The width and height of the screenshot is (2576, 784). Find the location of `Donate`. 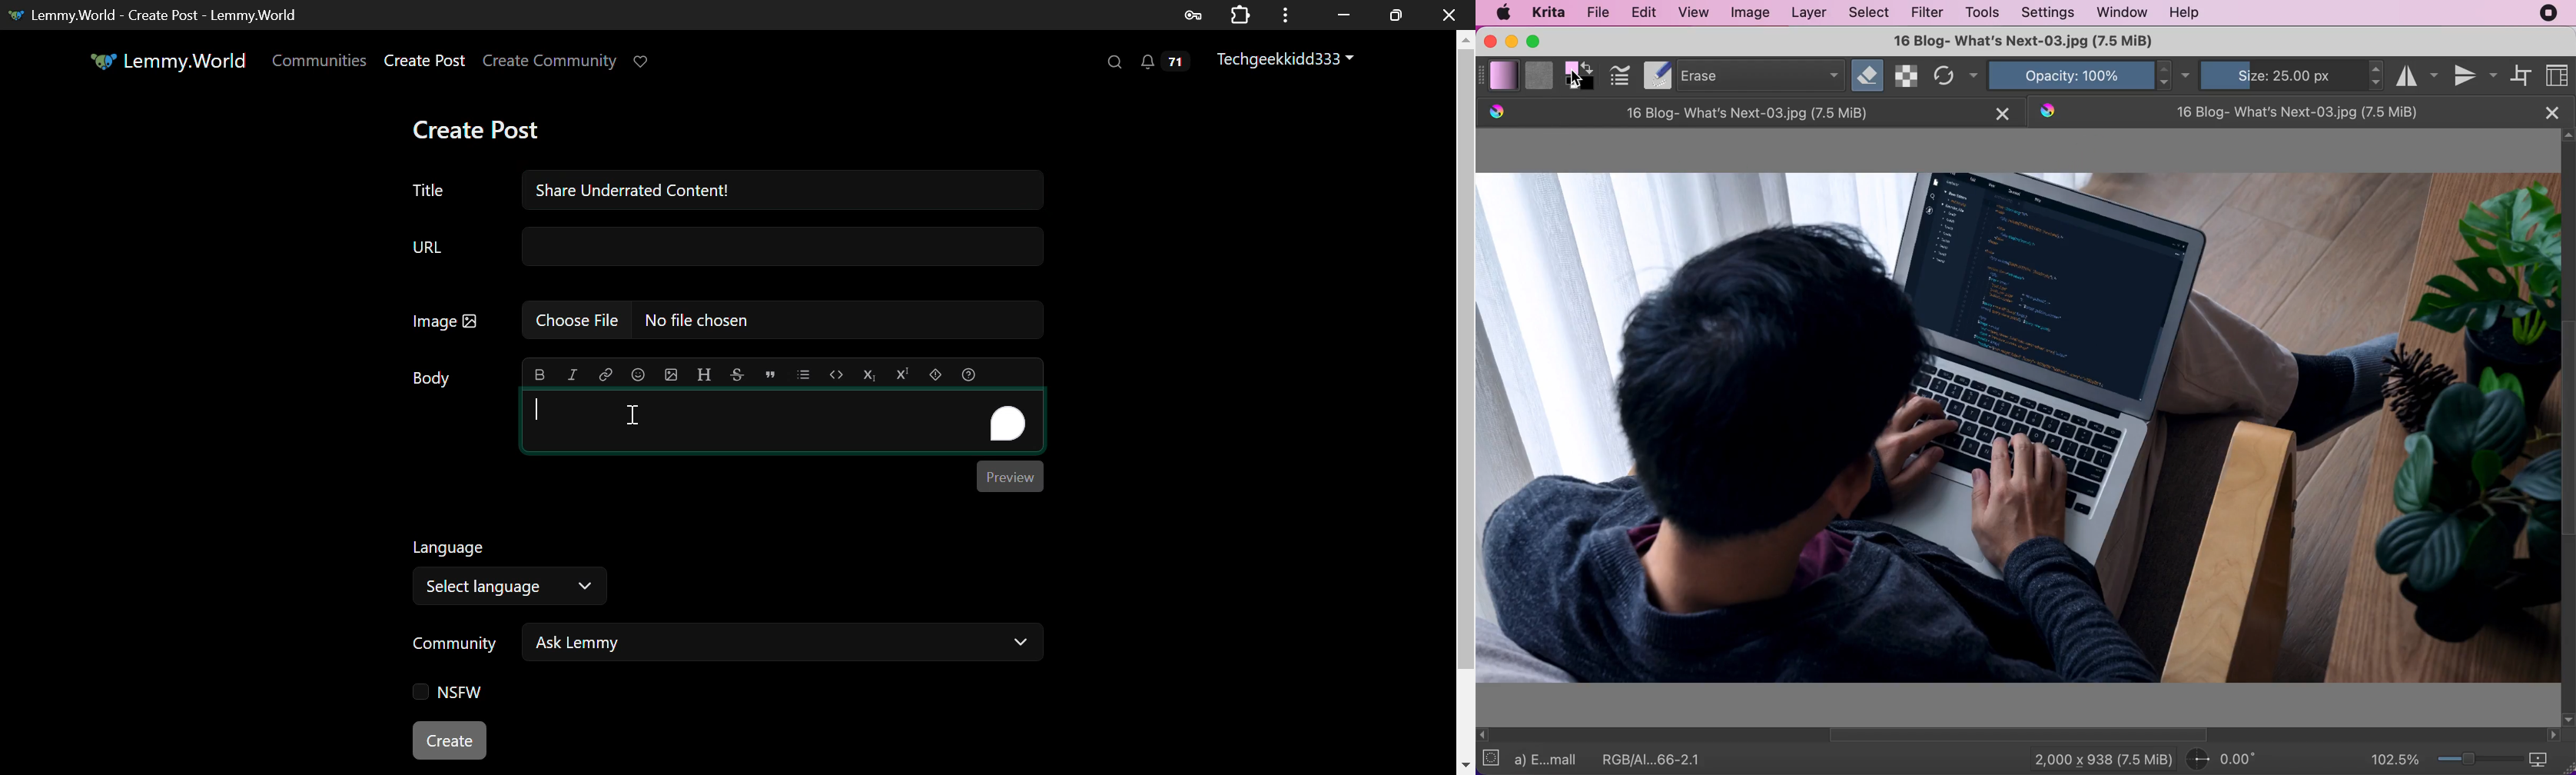

Donate is located at coordinates (647, 62).